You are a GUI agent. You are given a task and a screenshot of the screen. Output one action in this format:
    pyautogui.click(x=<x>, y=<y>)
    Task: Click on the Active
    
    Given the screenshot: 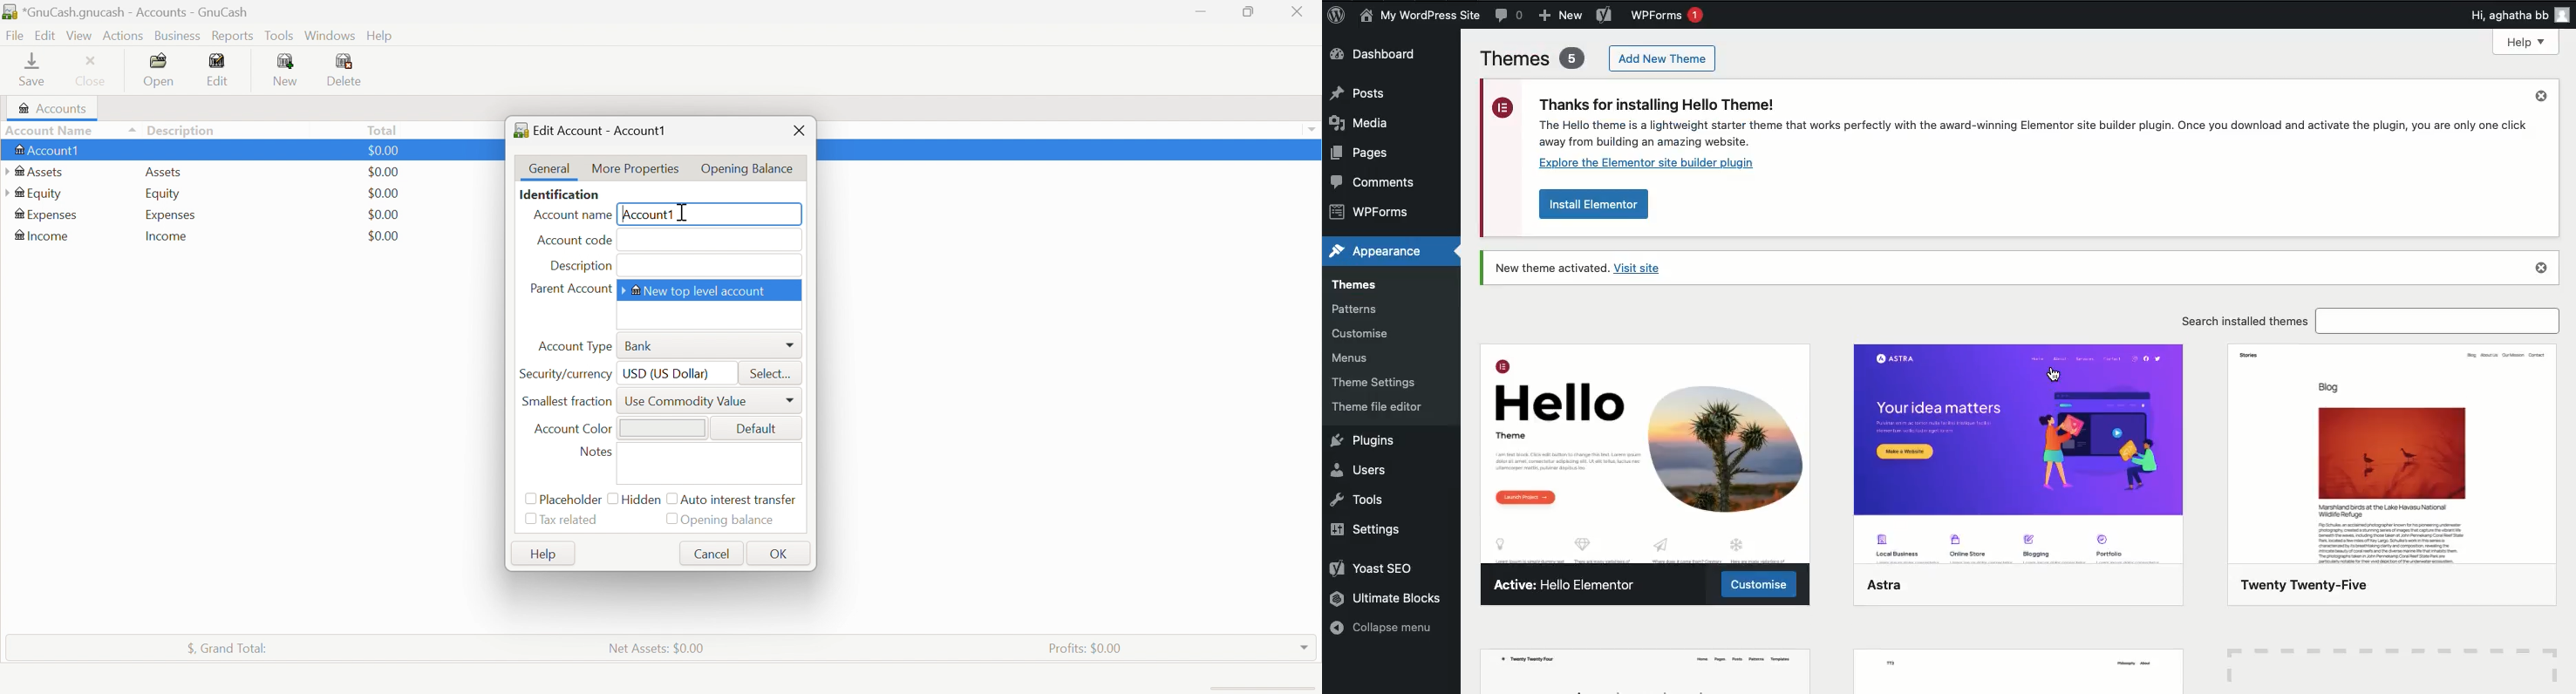 What is the action you would take?
    pyautogui.click(x=1573, y=584)
    